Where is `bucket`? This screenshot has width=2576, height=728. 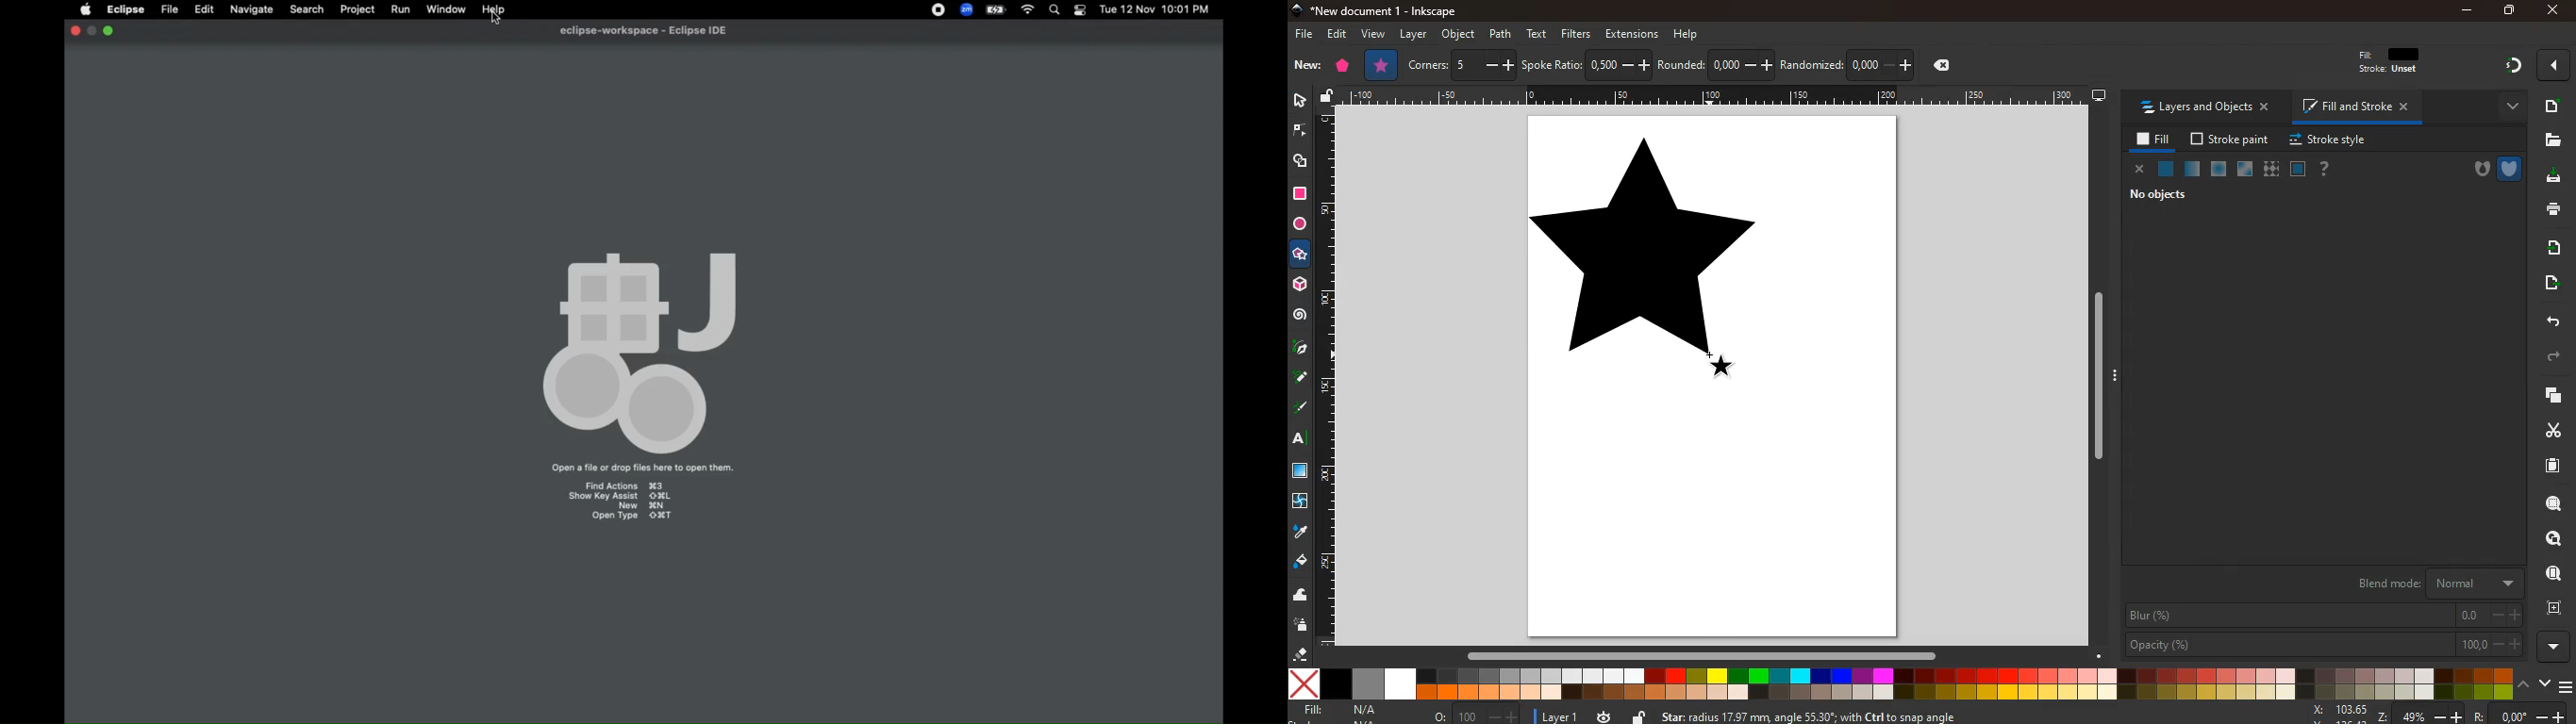 bucket is located at coordinates (1300, 562).